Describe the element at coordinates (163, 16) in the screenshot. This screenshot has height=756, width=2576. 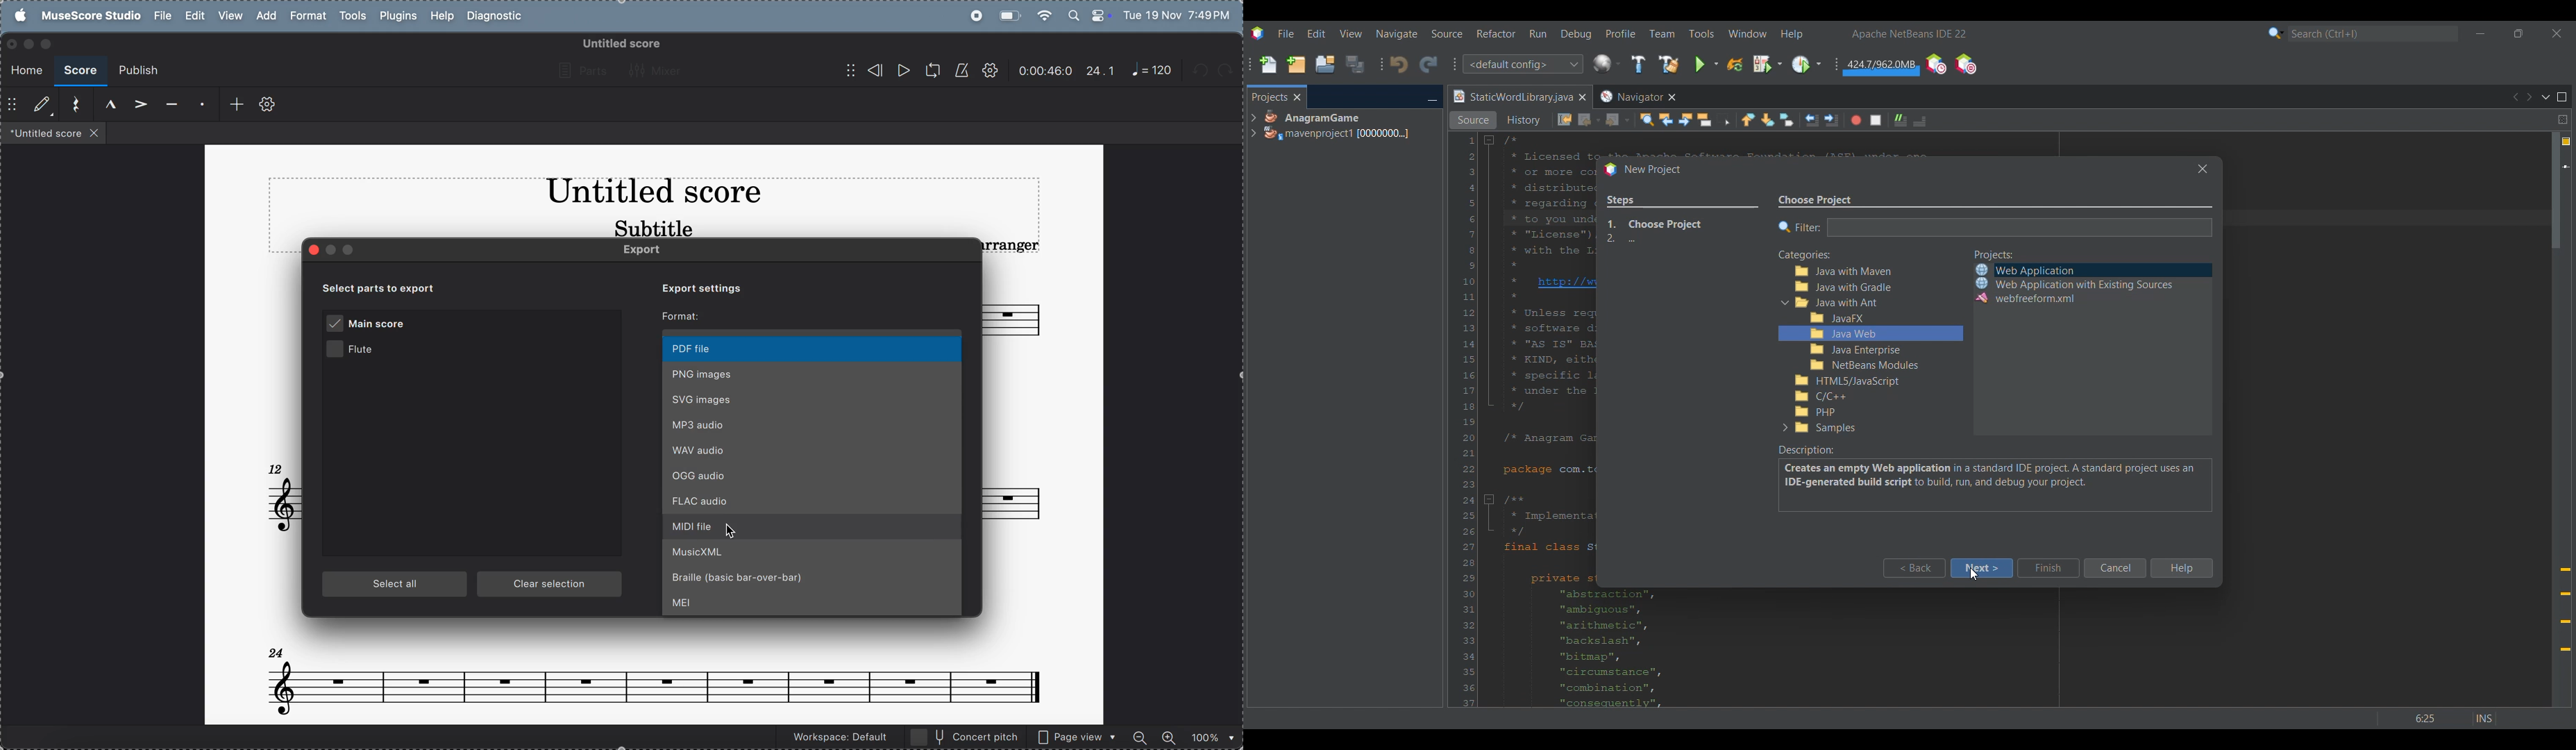
I see `file` at that location.